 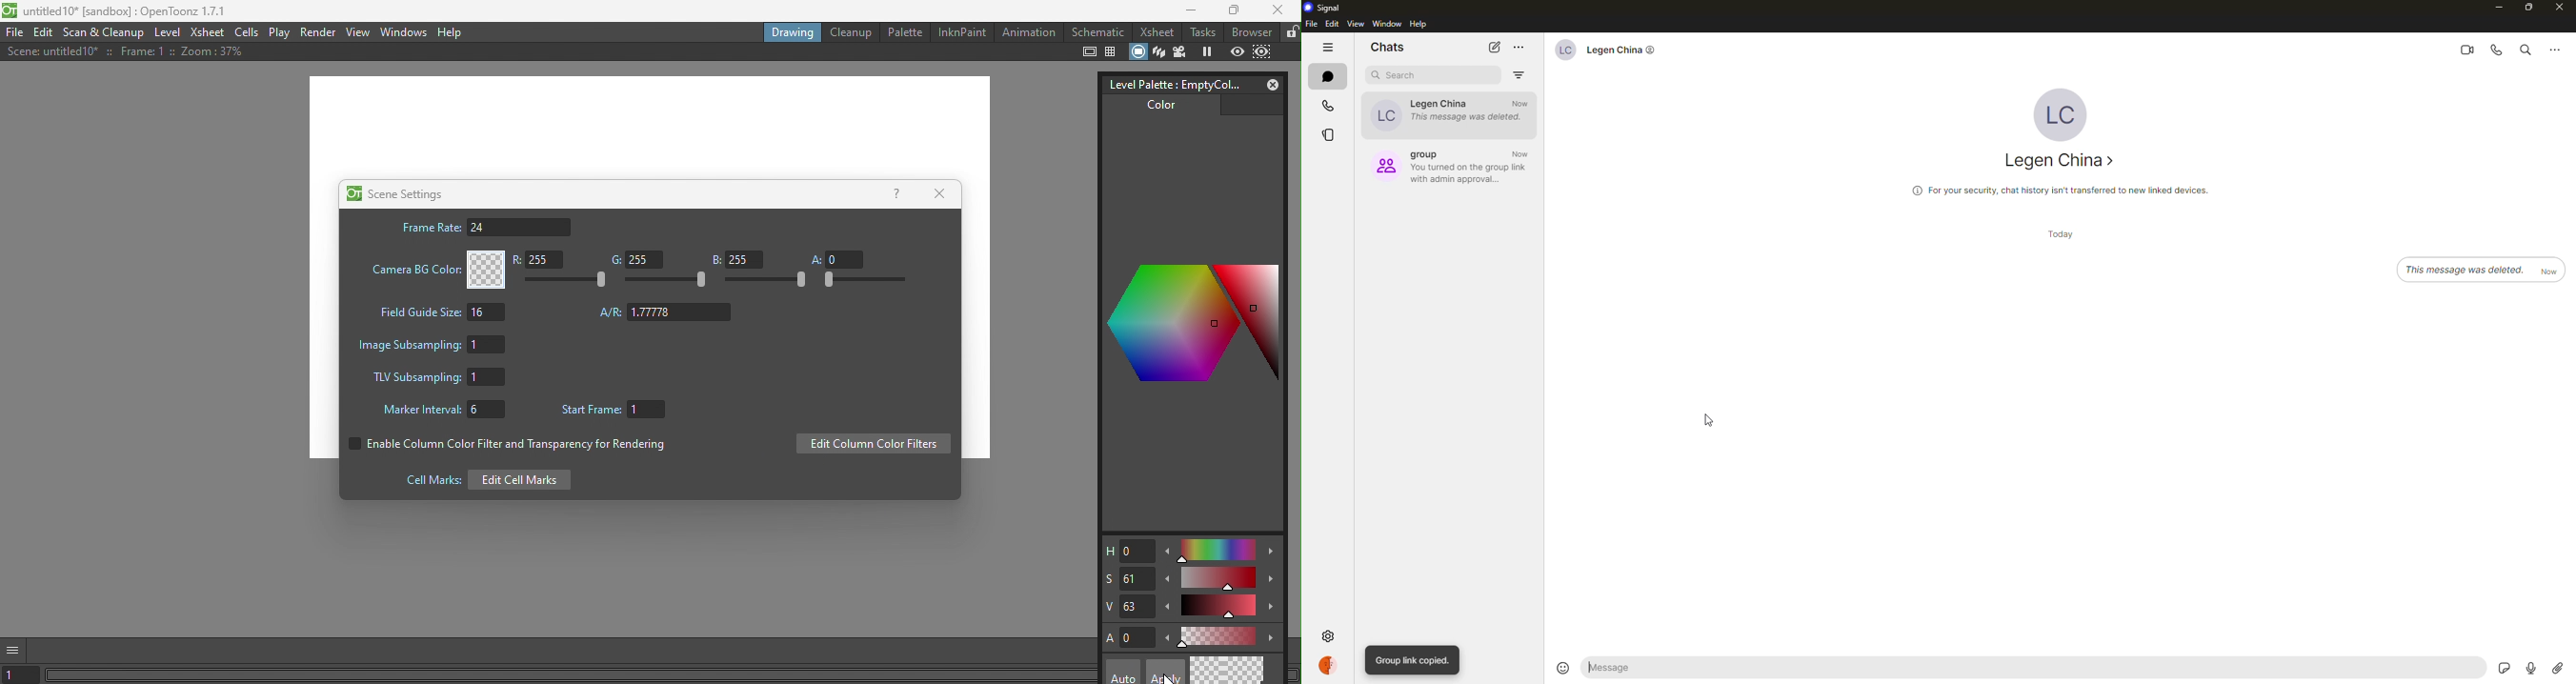 What do you see at coordinates (2533, 667) in the screenshot?
I see `record` at bounding box center [2533, 667].